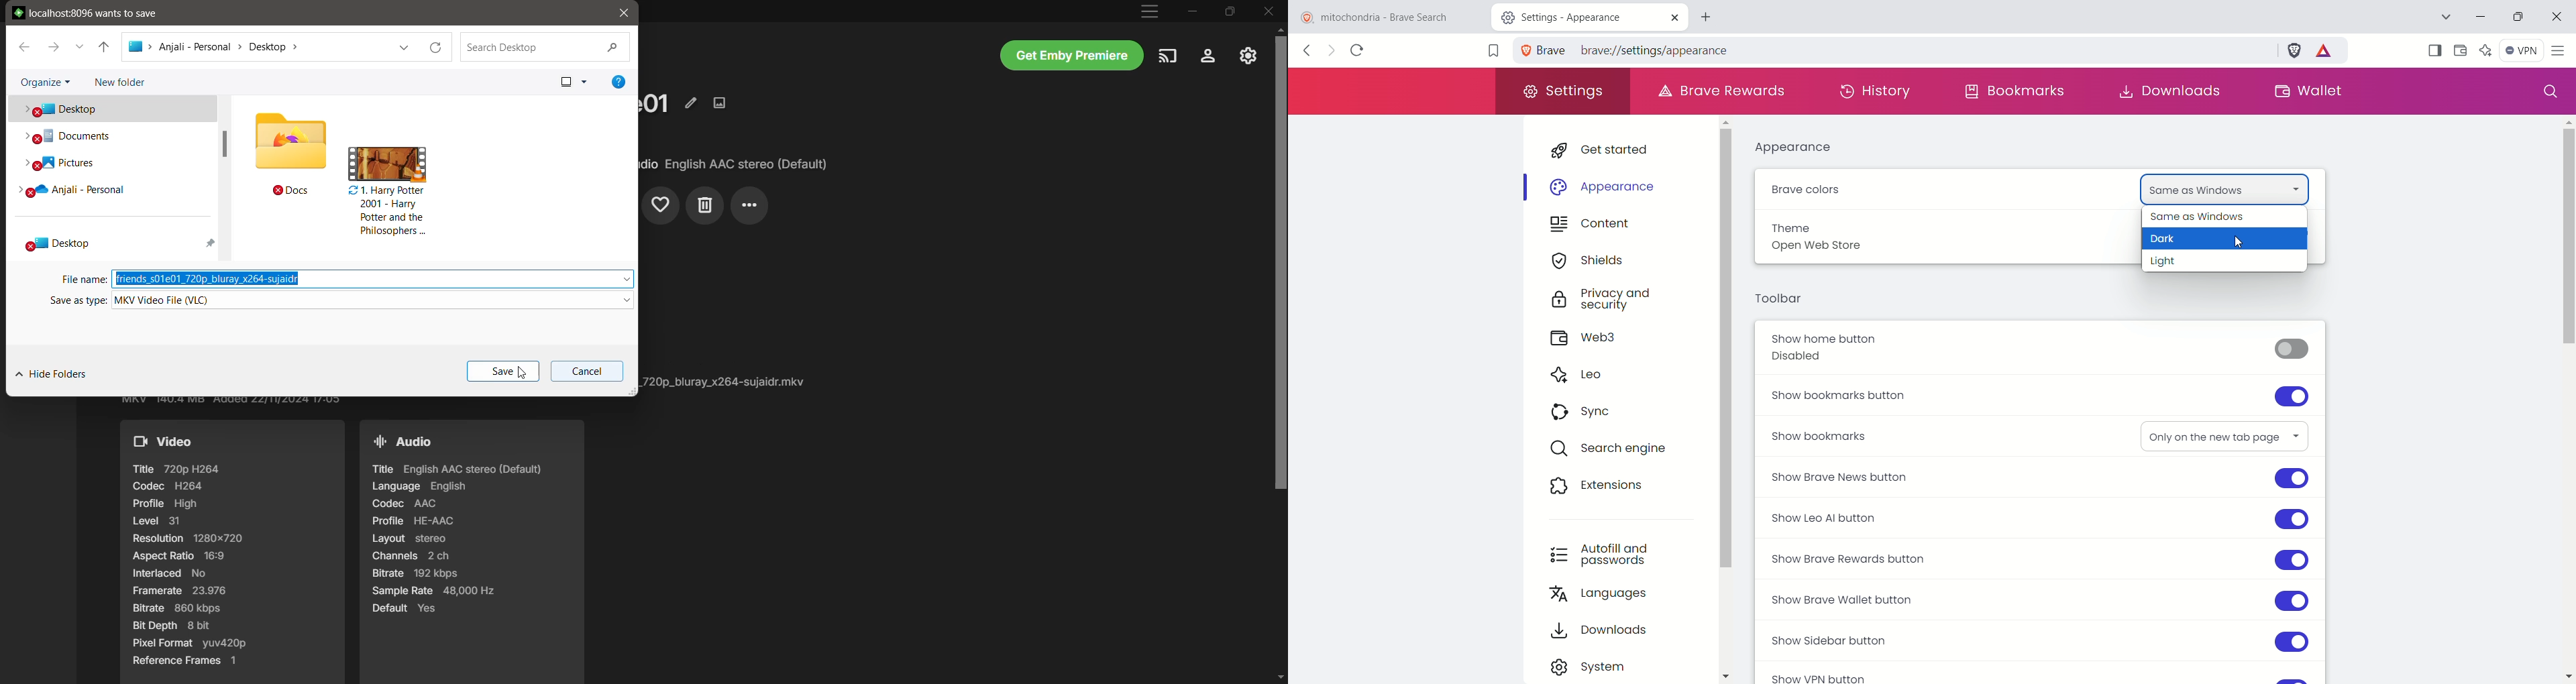  Describe the element at coordinates (1630, 48) in the screenshot. I see `brave//settings` at that location.